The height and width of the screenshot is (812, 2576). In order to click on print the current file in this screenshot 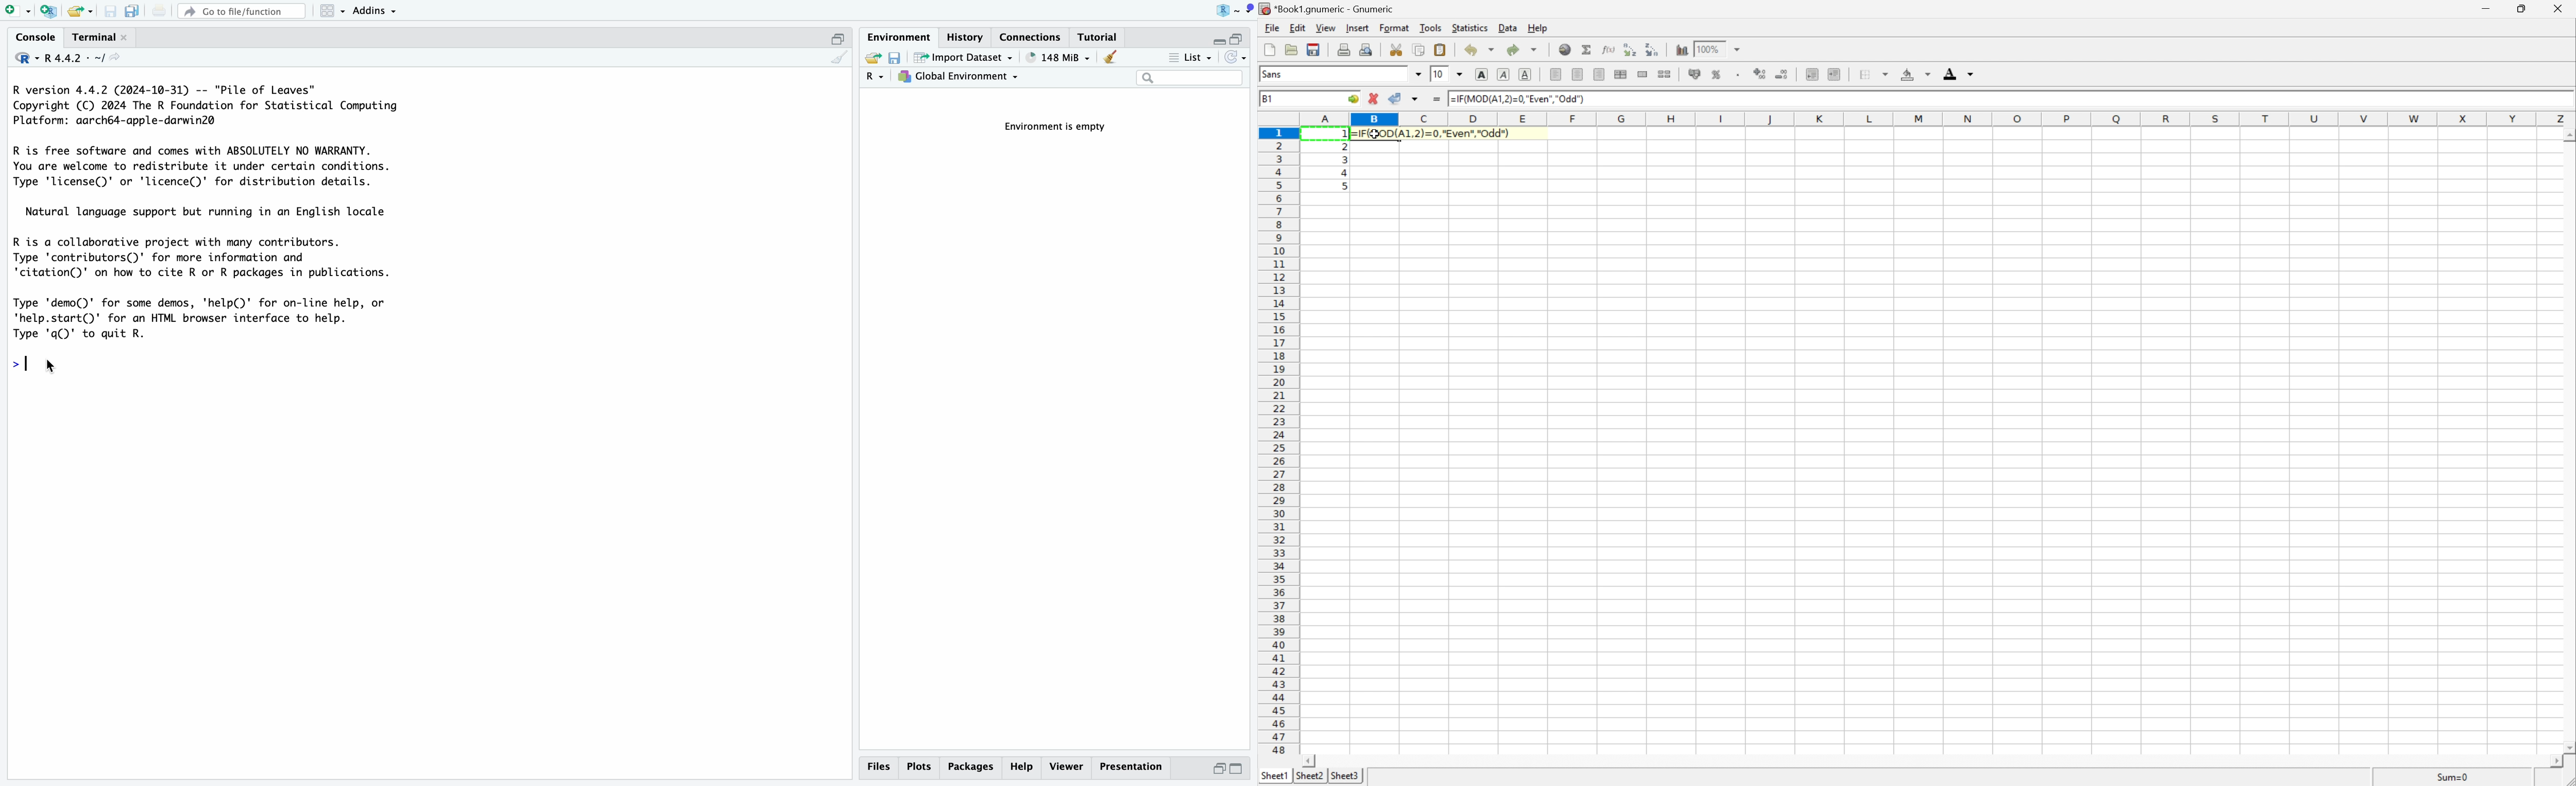, I will do `click(157, 10)`.